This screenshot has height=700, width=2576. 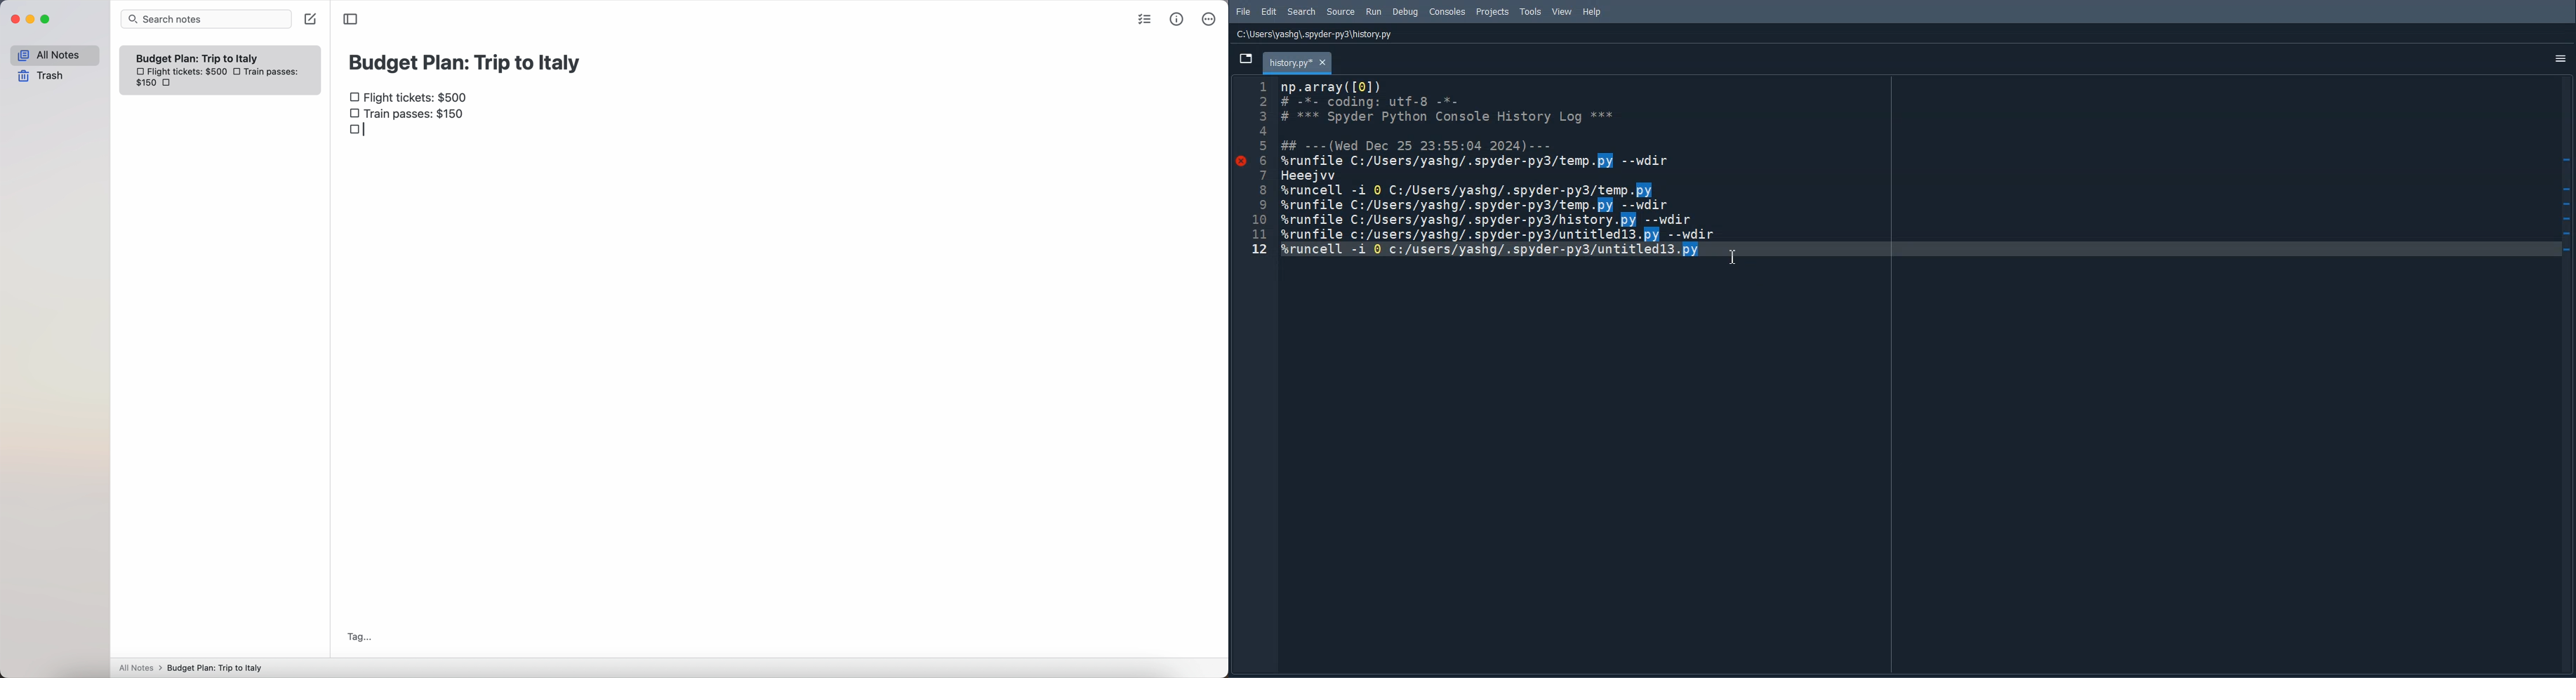 What do you see at coordinates (1297, 62) in the screenshot?
I see `Folder : history.py* x` at bounding box center [1297, 62].